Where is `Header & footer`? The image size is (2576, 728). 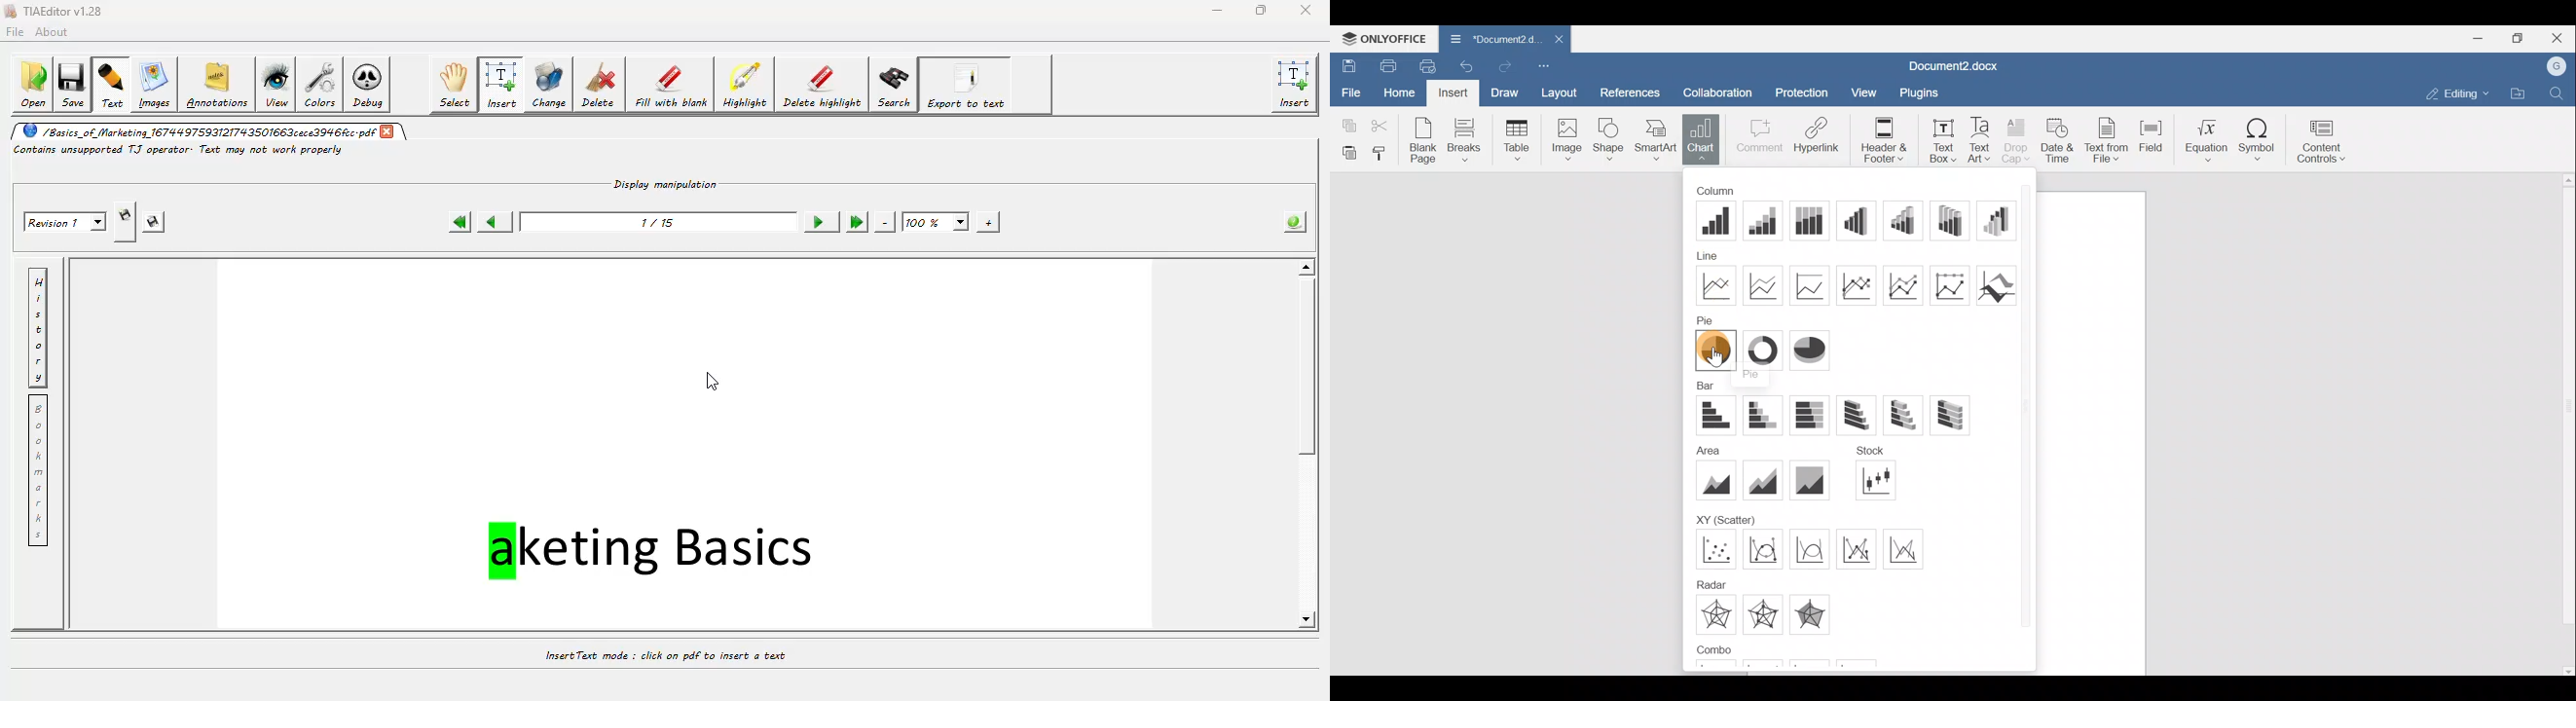
Header & footer is located at coordinates (1883, 139).